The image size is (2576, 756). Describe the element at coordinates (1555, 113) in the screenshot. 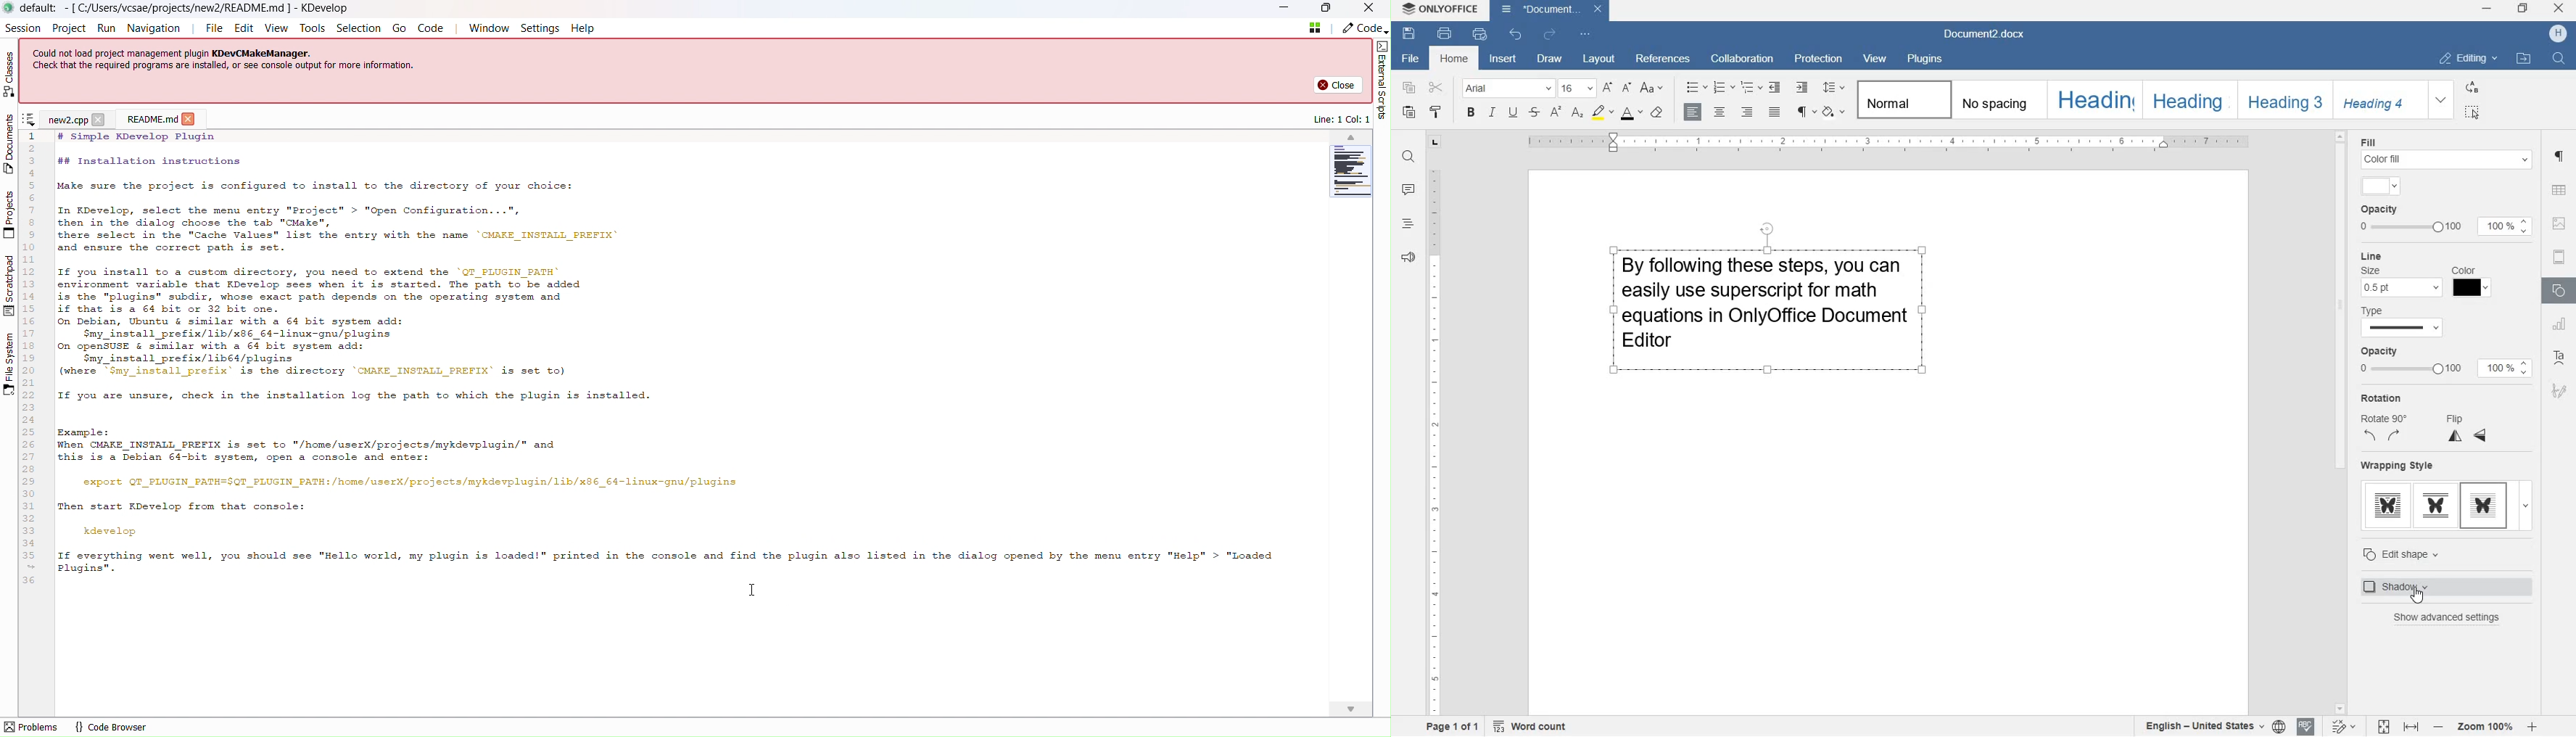

I see `superscript` at that location.